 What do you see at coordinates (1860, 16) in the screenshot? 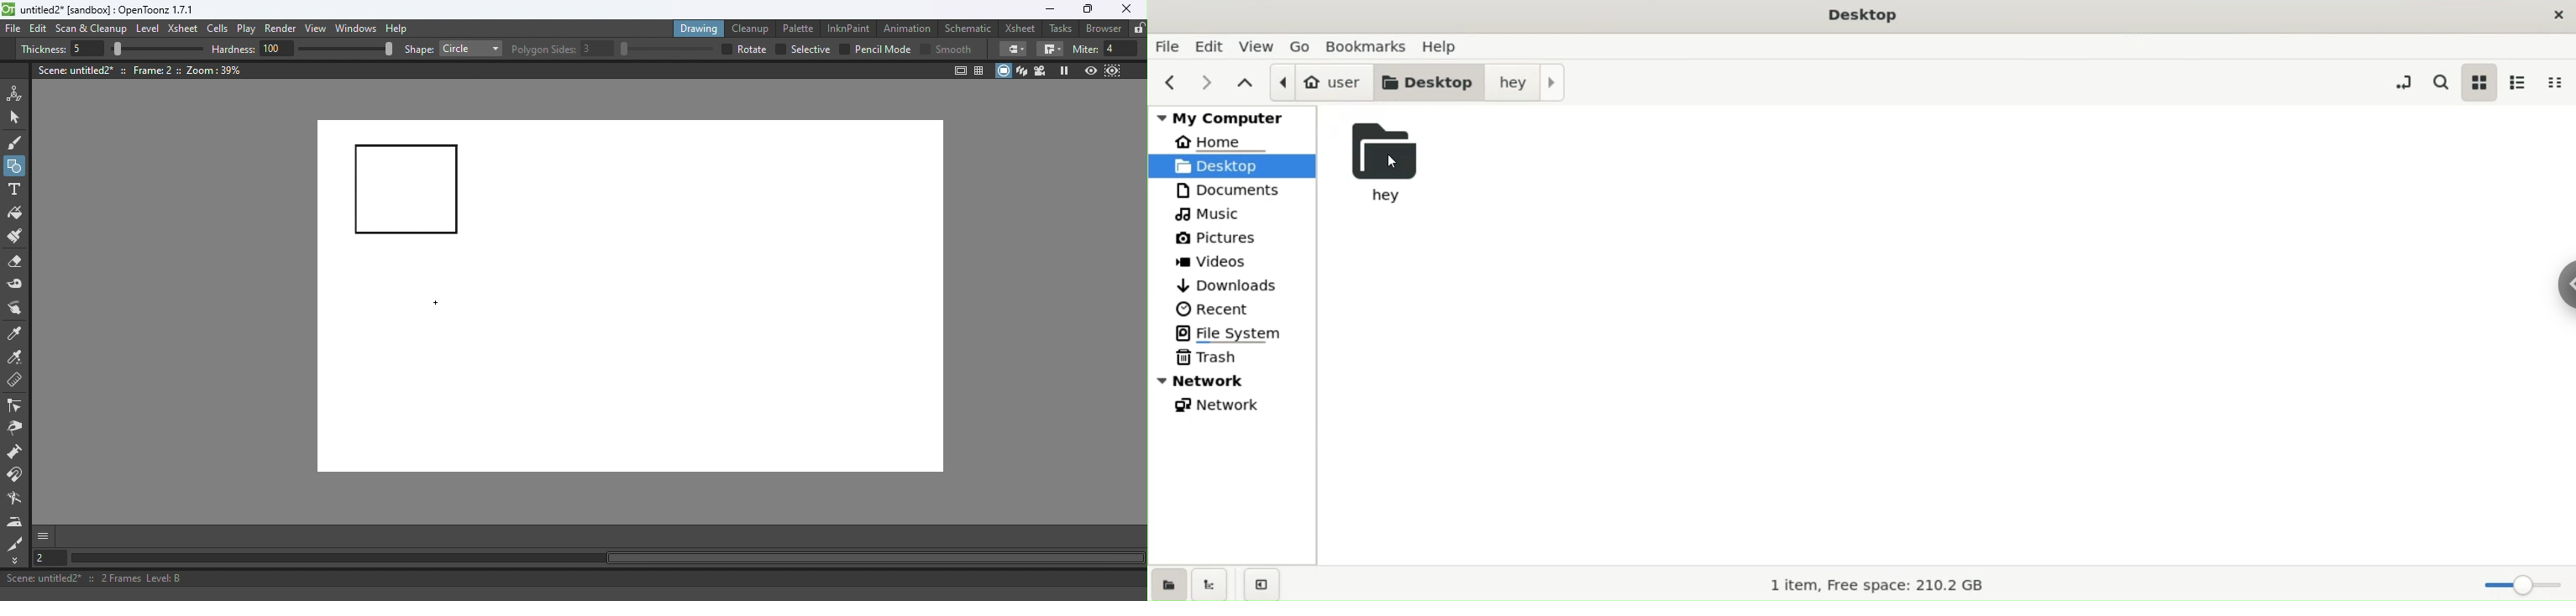
I see `title` at bounding box center [1860, 16].